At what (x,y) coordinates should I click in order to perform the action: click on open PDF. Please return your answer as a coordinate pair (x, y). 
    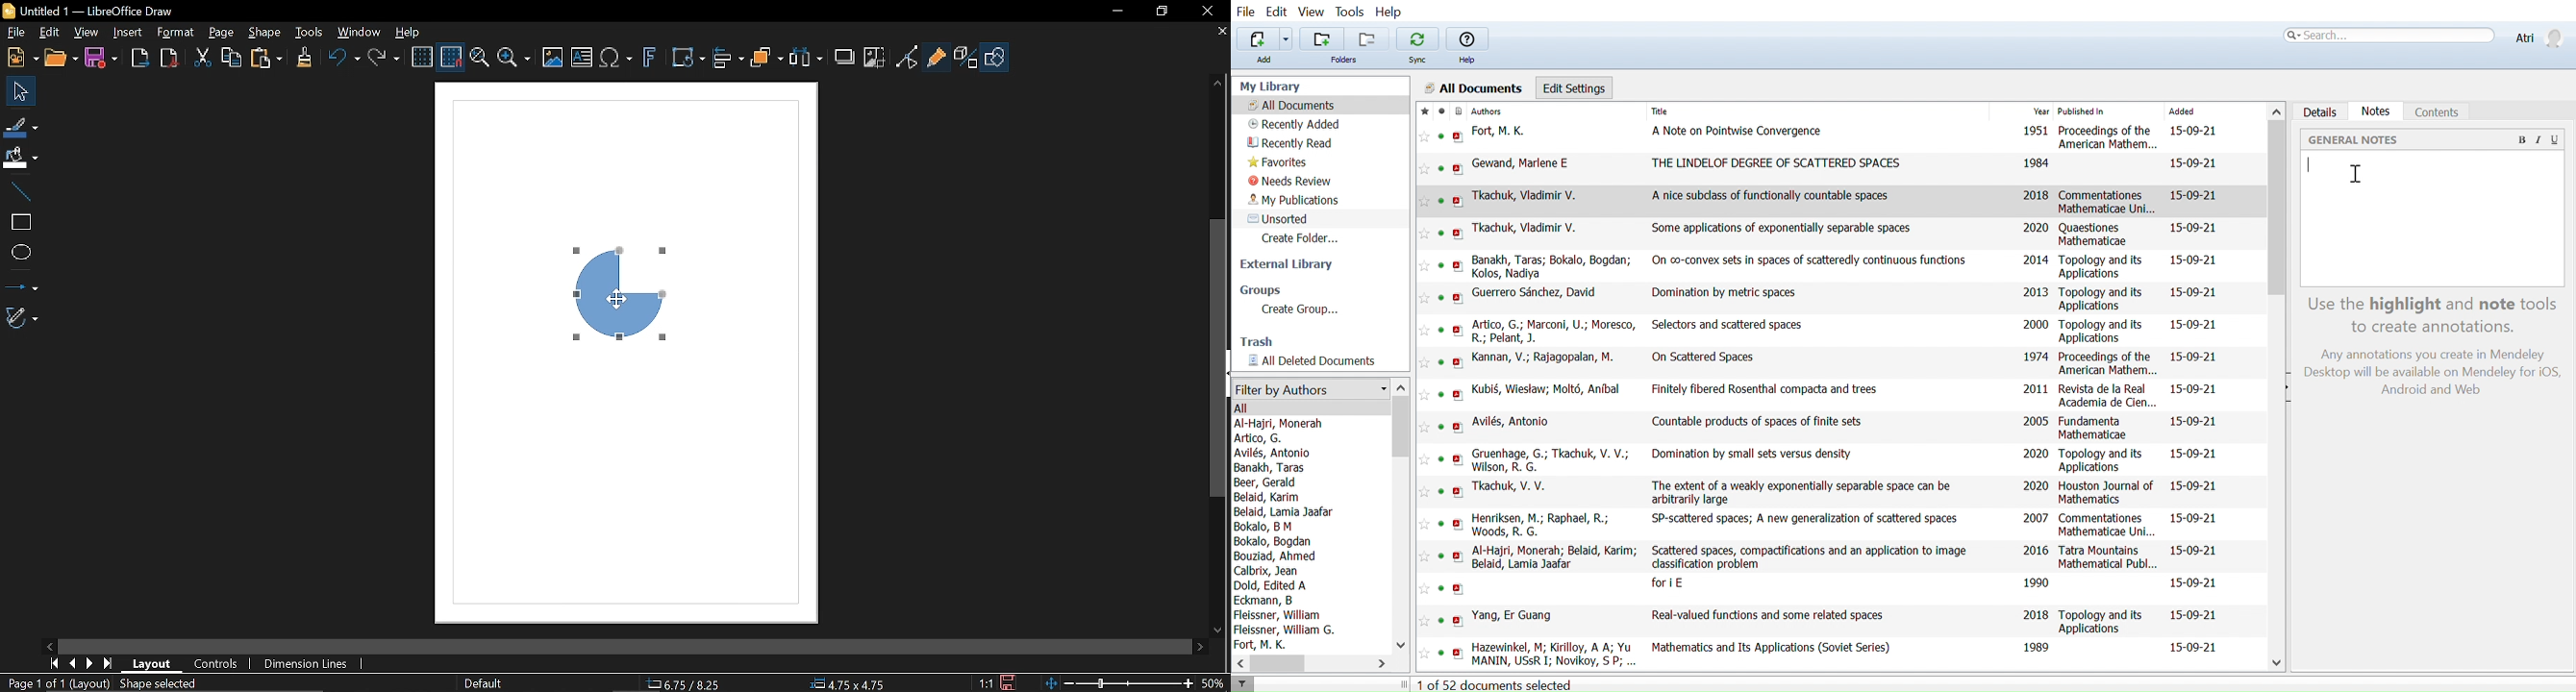
    Looking at the image, I should click on (1458, 137).